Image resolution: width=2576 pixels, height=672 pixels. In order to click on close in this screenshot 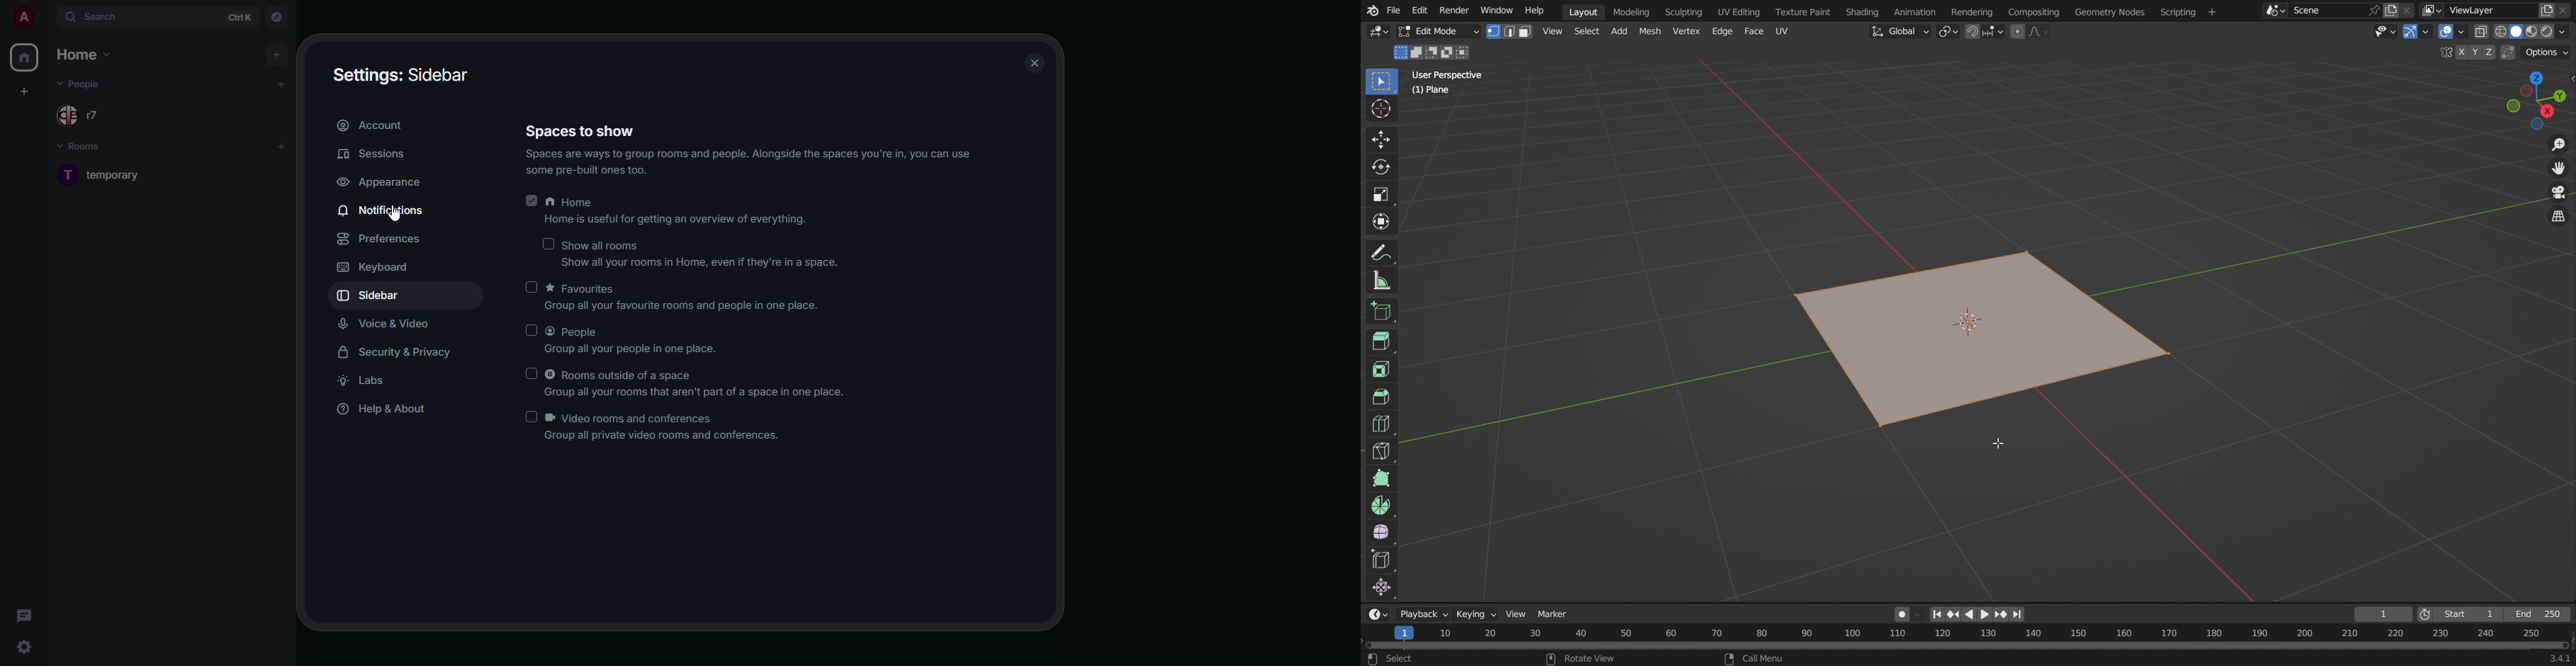, I will do `click(2566, 11)`.